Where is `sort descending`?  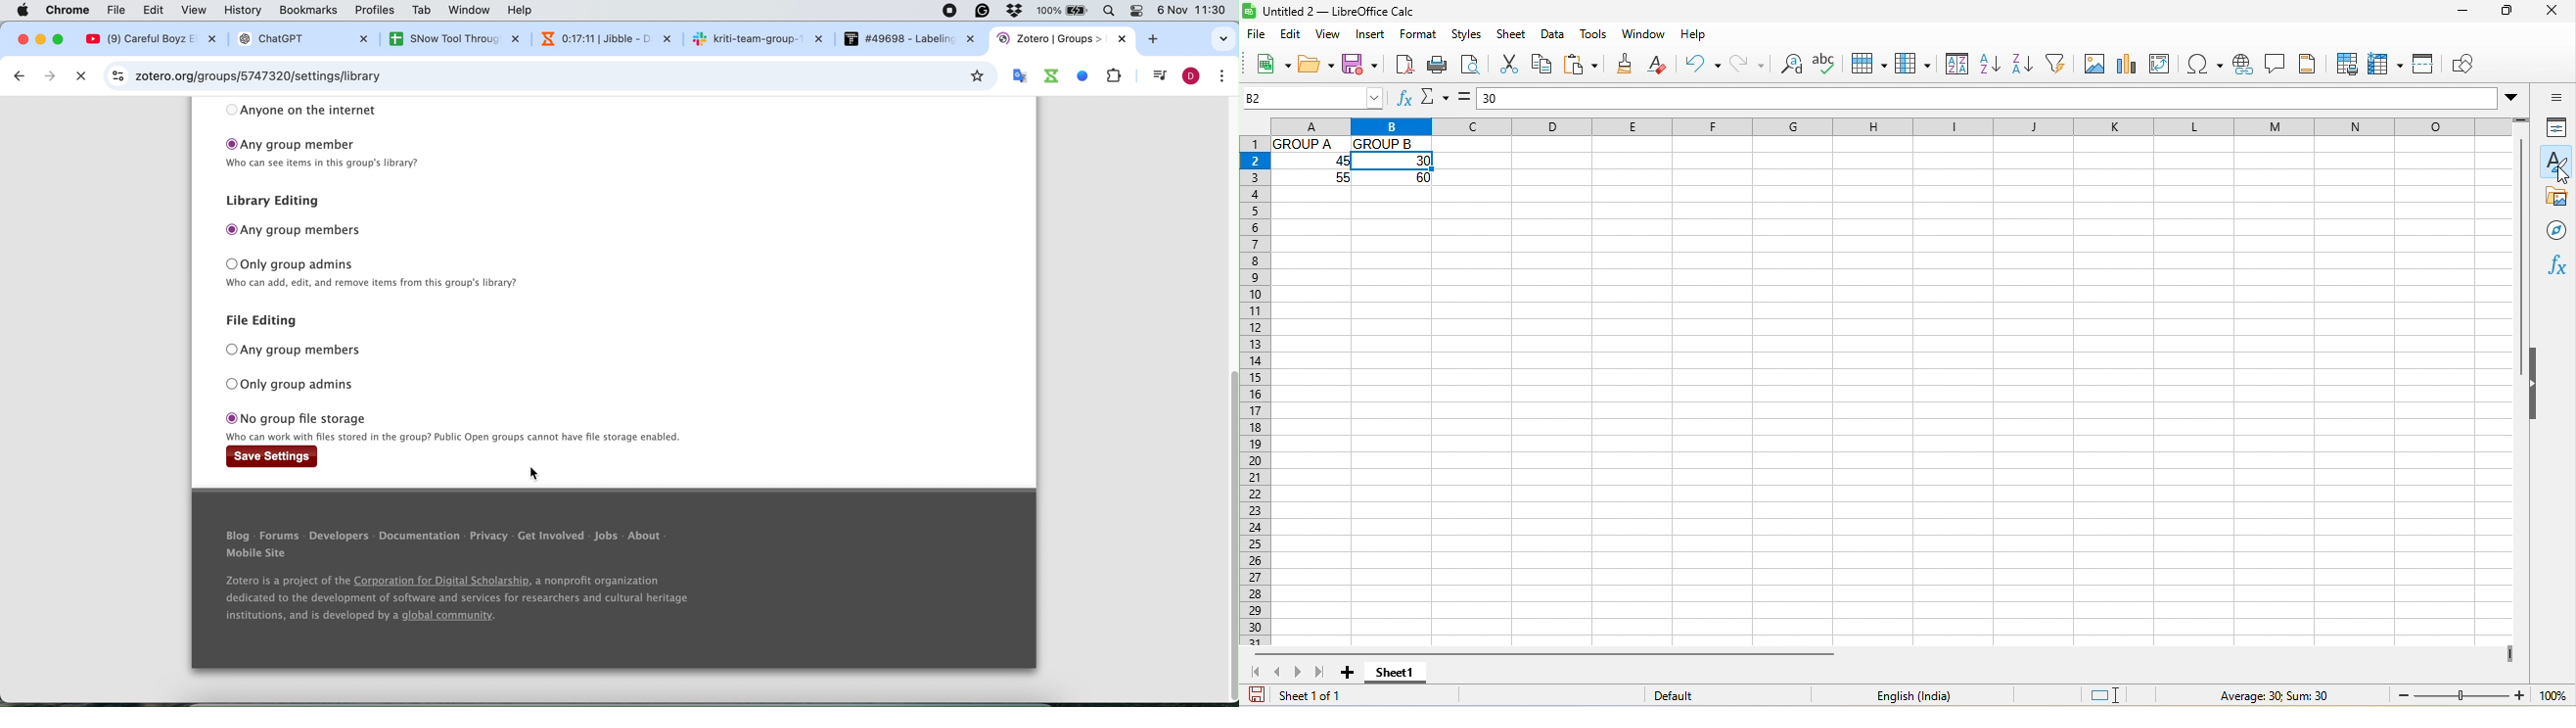 sort descending is located at coordinates (2028, 63).